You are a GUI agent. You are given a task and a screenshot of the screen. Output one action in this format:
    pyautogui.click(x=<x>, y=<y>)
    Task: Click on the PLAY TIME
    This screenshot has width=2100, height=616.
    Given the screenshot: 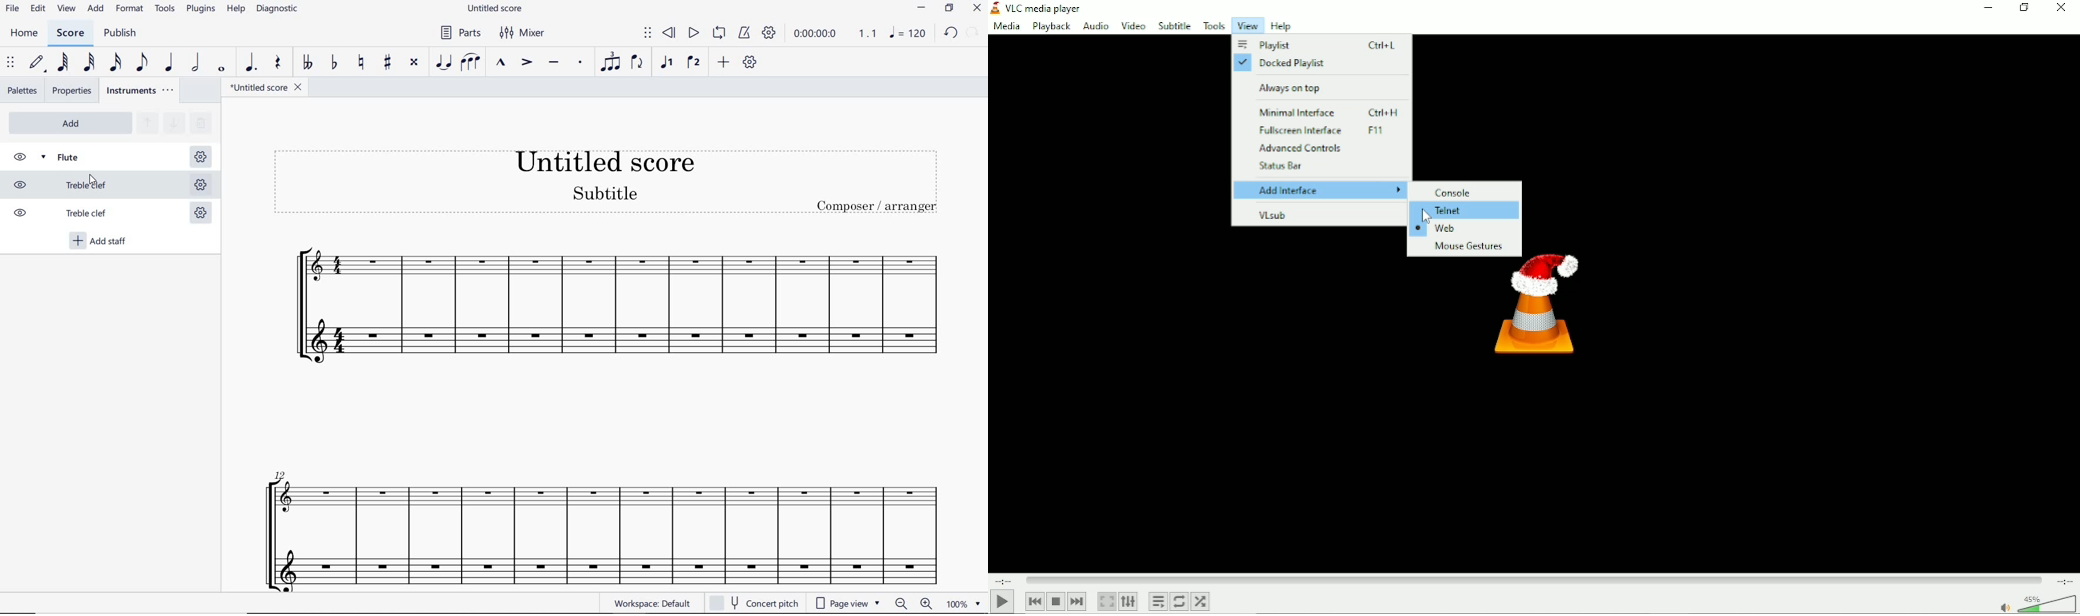 What is the action you would take?
    pyautogui.click(x=833, y=34)
    